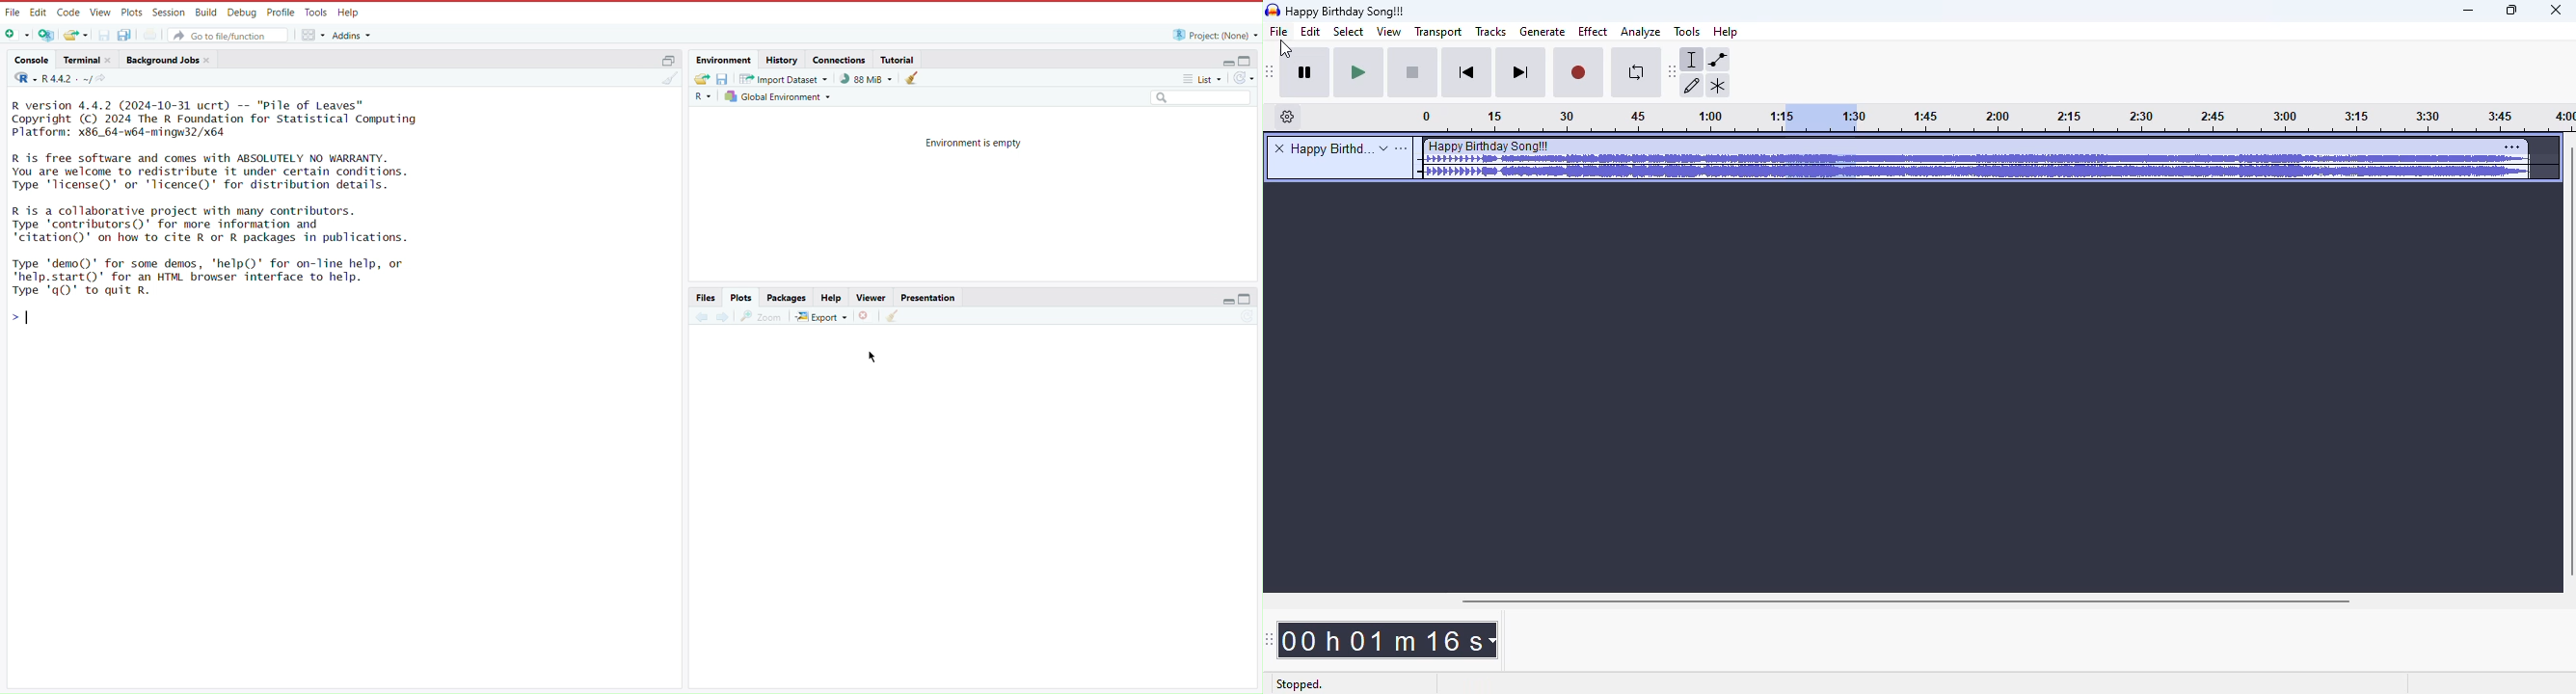  Describe the element at coordinates (157, 34) in the screenshot. I see `Print the current file` at that location.